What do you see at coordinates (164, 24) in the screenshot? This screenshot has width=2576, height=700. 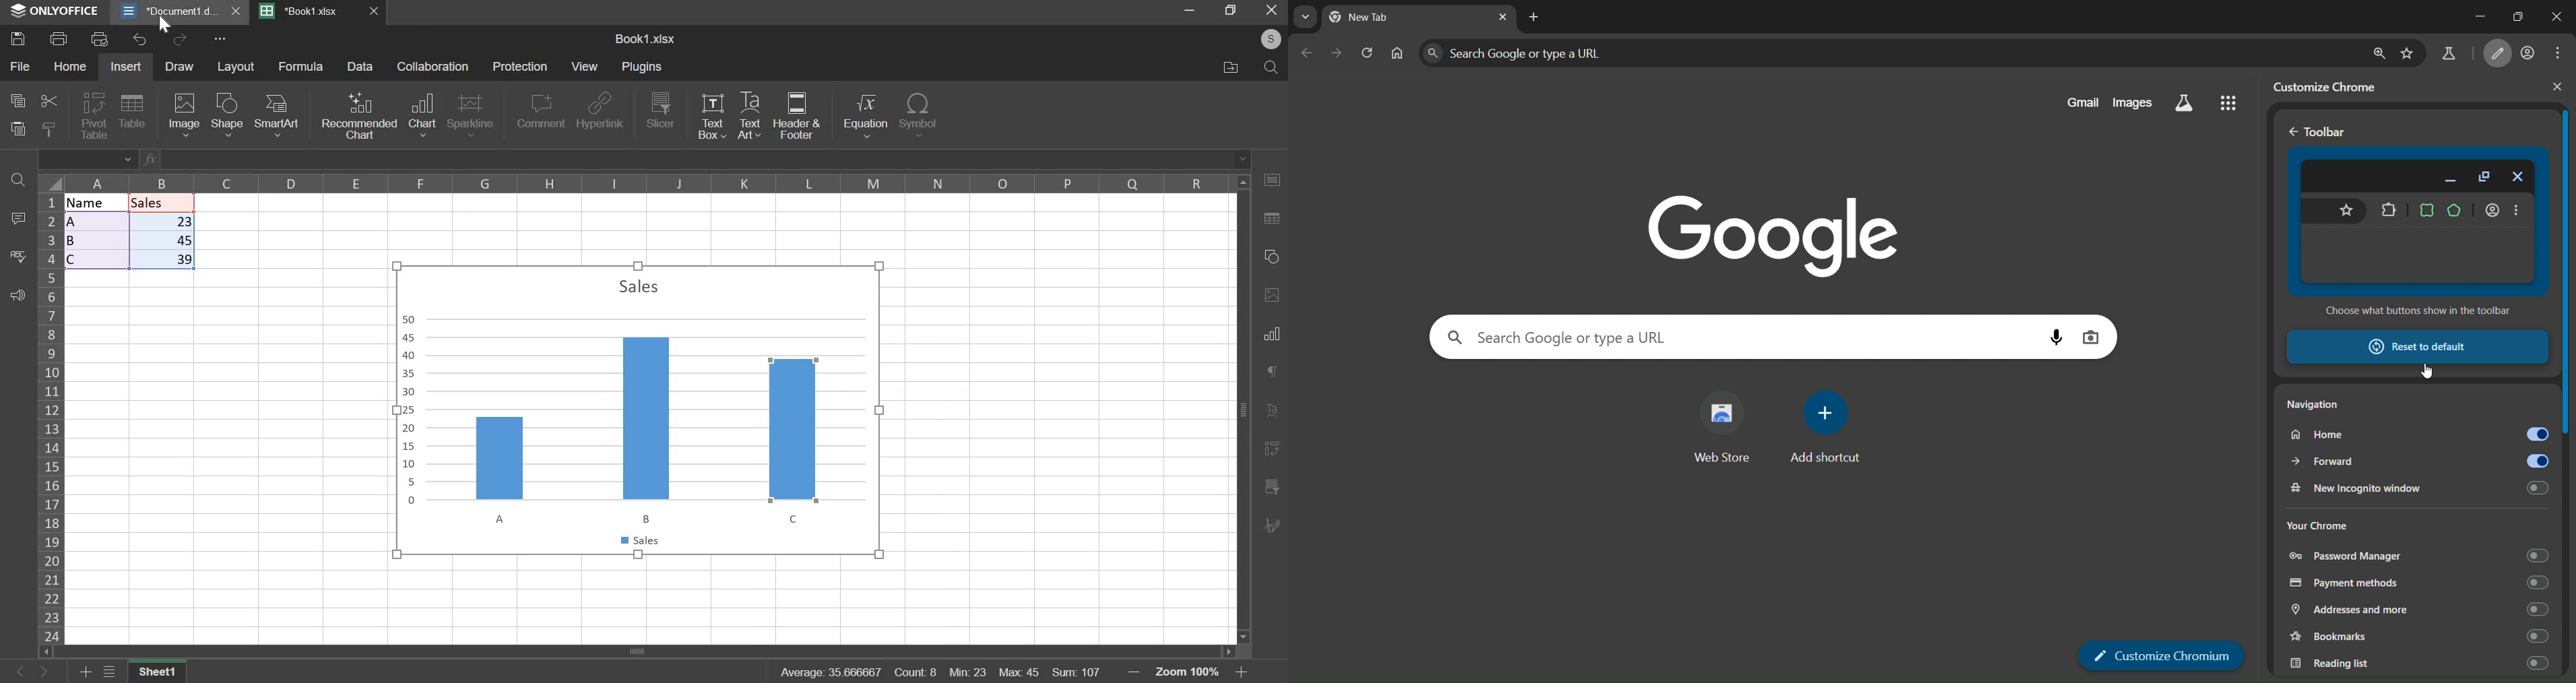 I see `cursor` at bounding box center [164, 24].